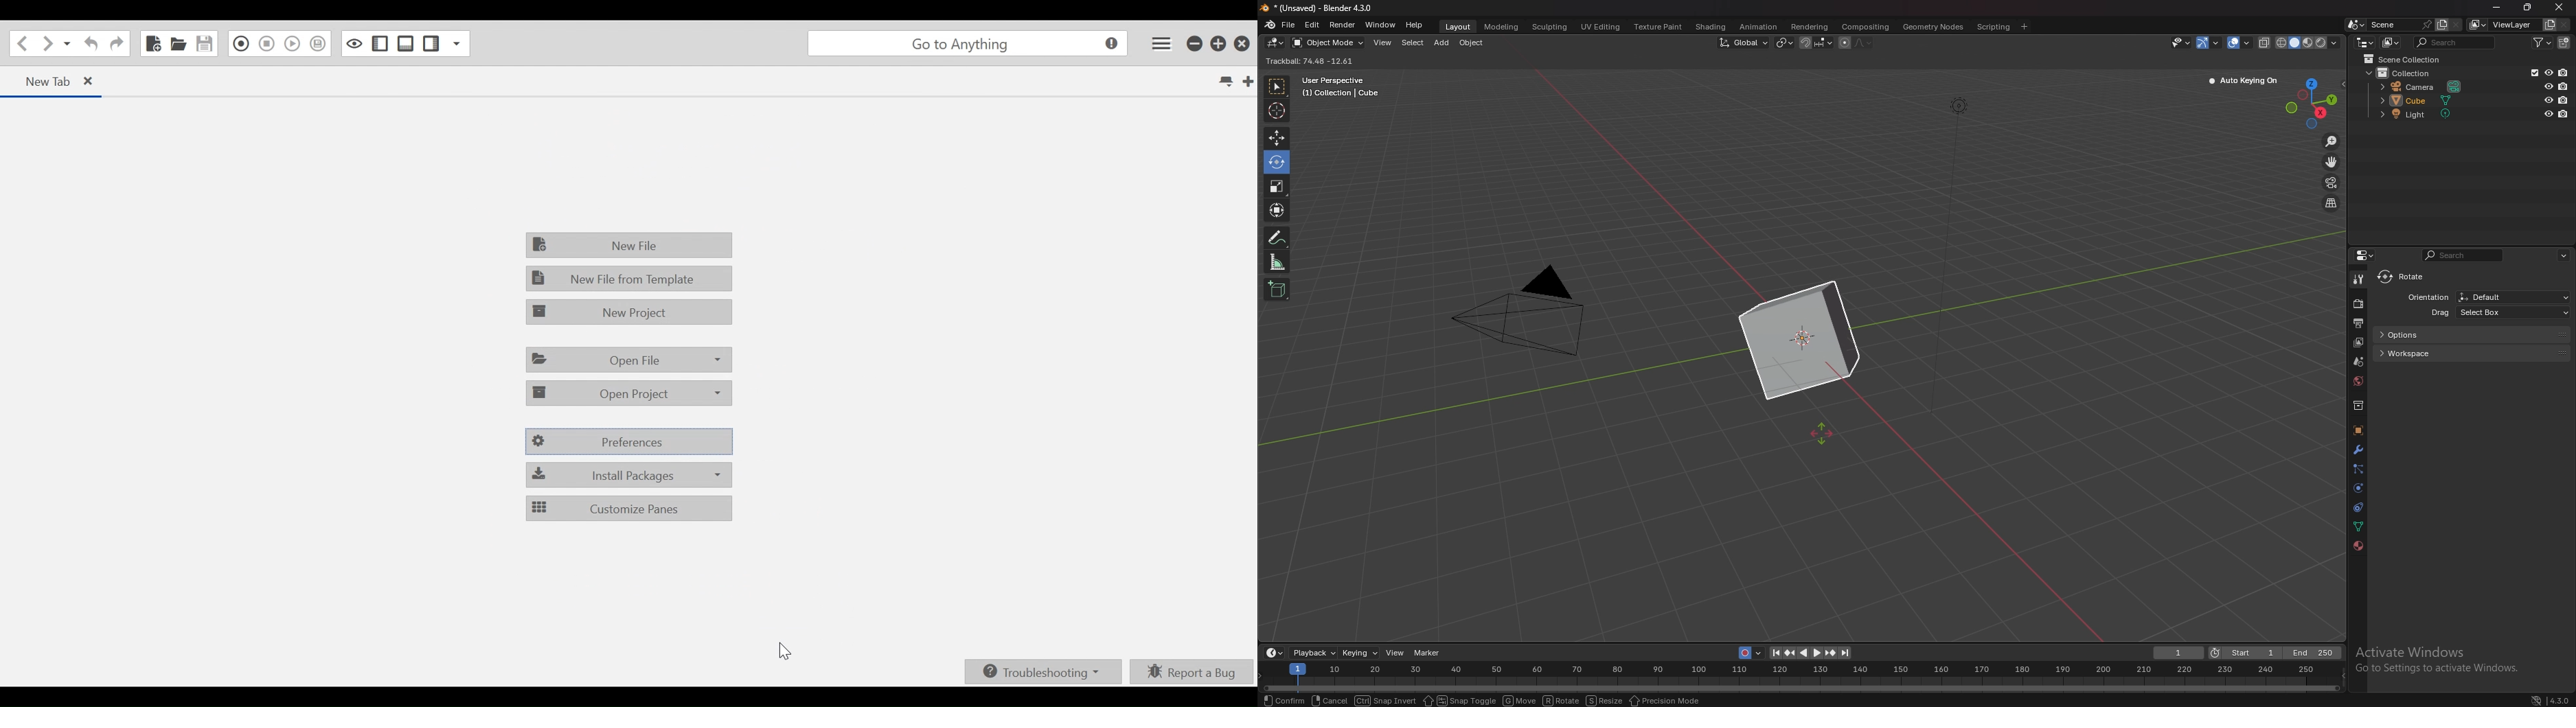 This screenshot has height=728, width=2576. Describe the element at coordinates (179, 45) in the screenshot. I see `Open File` at that location.